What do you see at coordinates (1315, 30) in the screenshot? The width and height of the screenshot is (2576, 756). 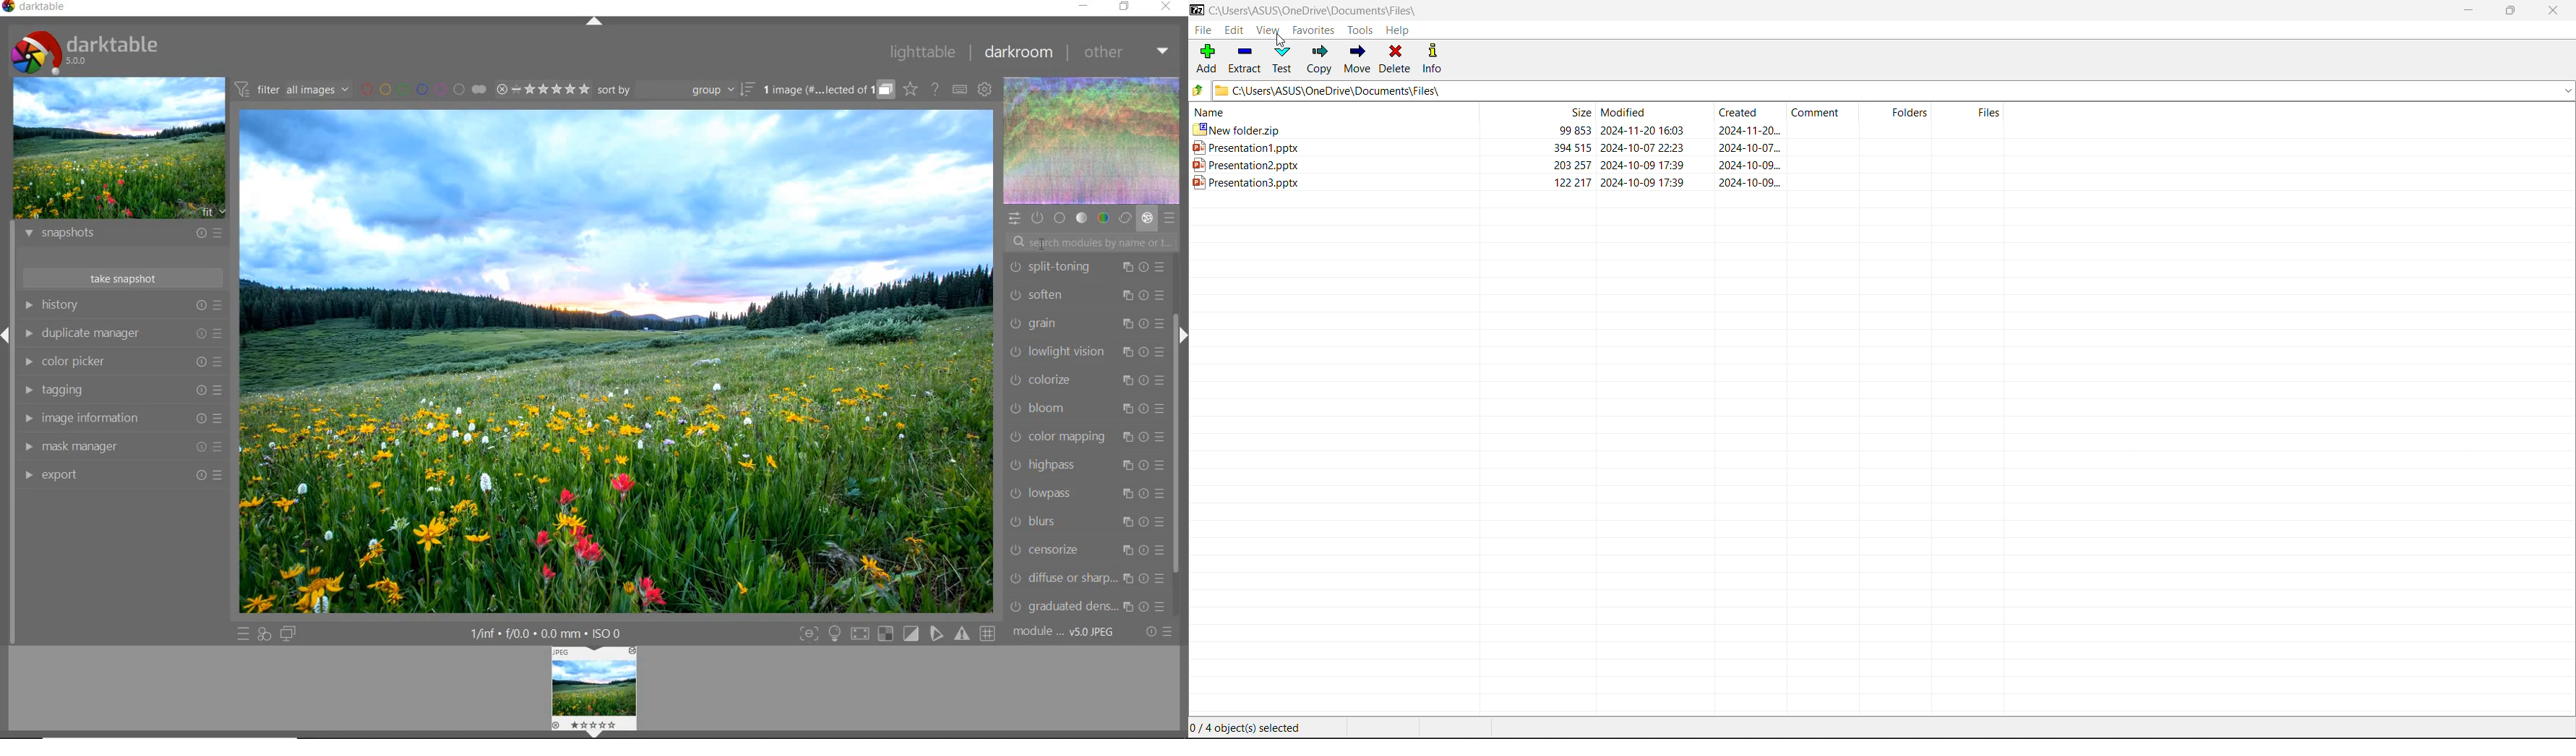 I see `Favorites` at bounding box center [1315, 30].